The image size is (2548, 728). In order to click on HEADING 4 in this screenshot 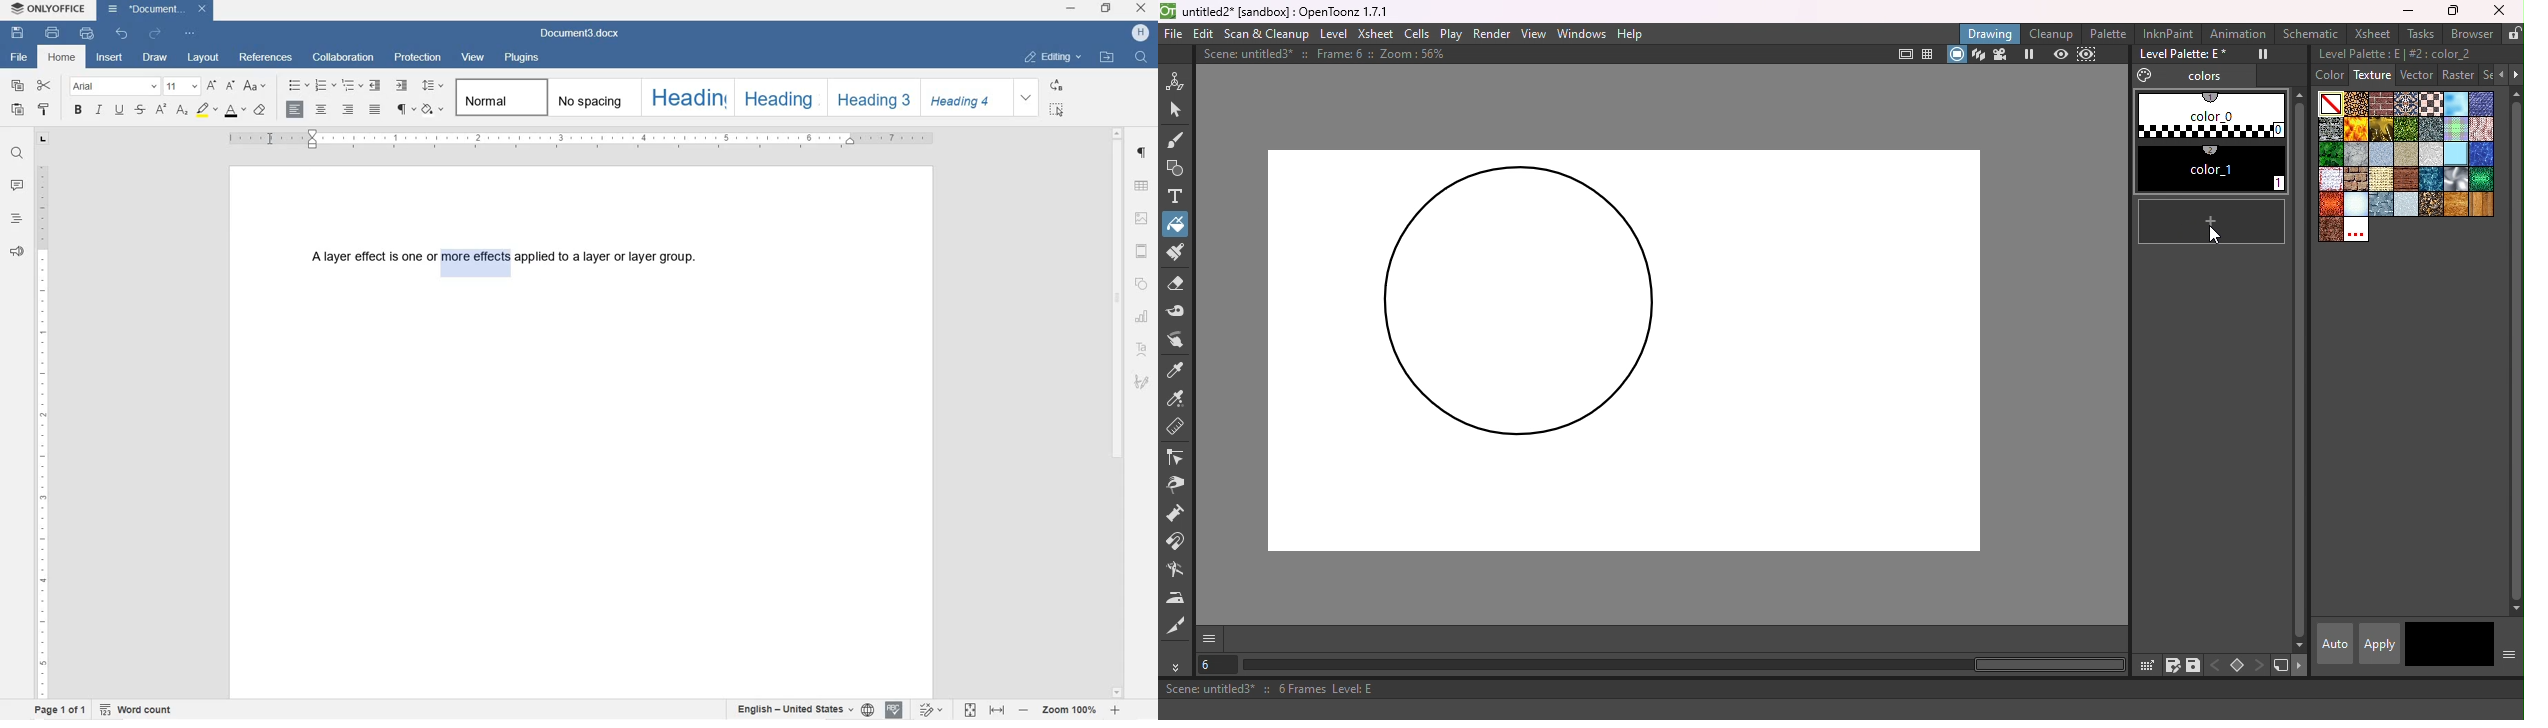, I will do `click(966, 98)`.